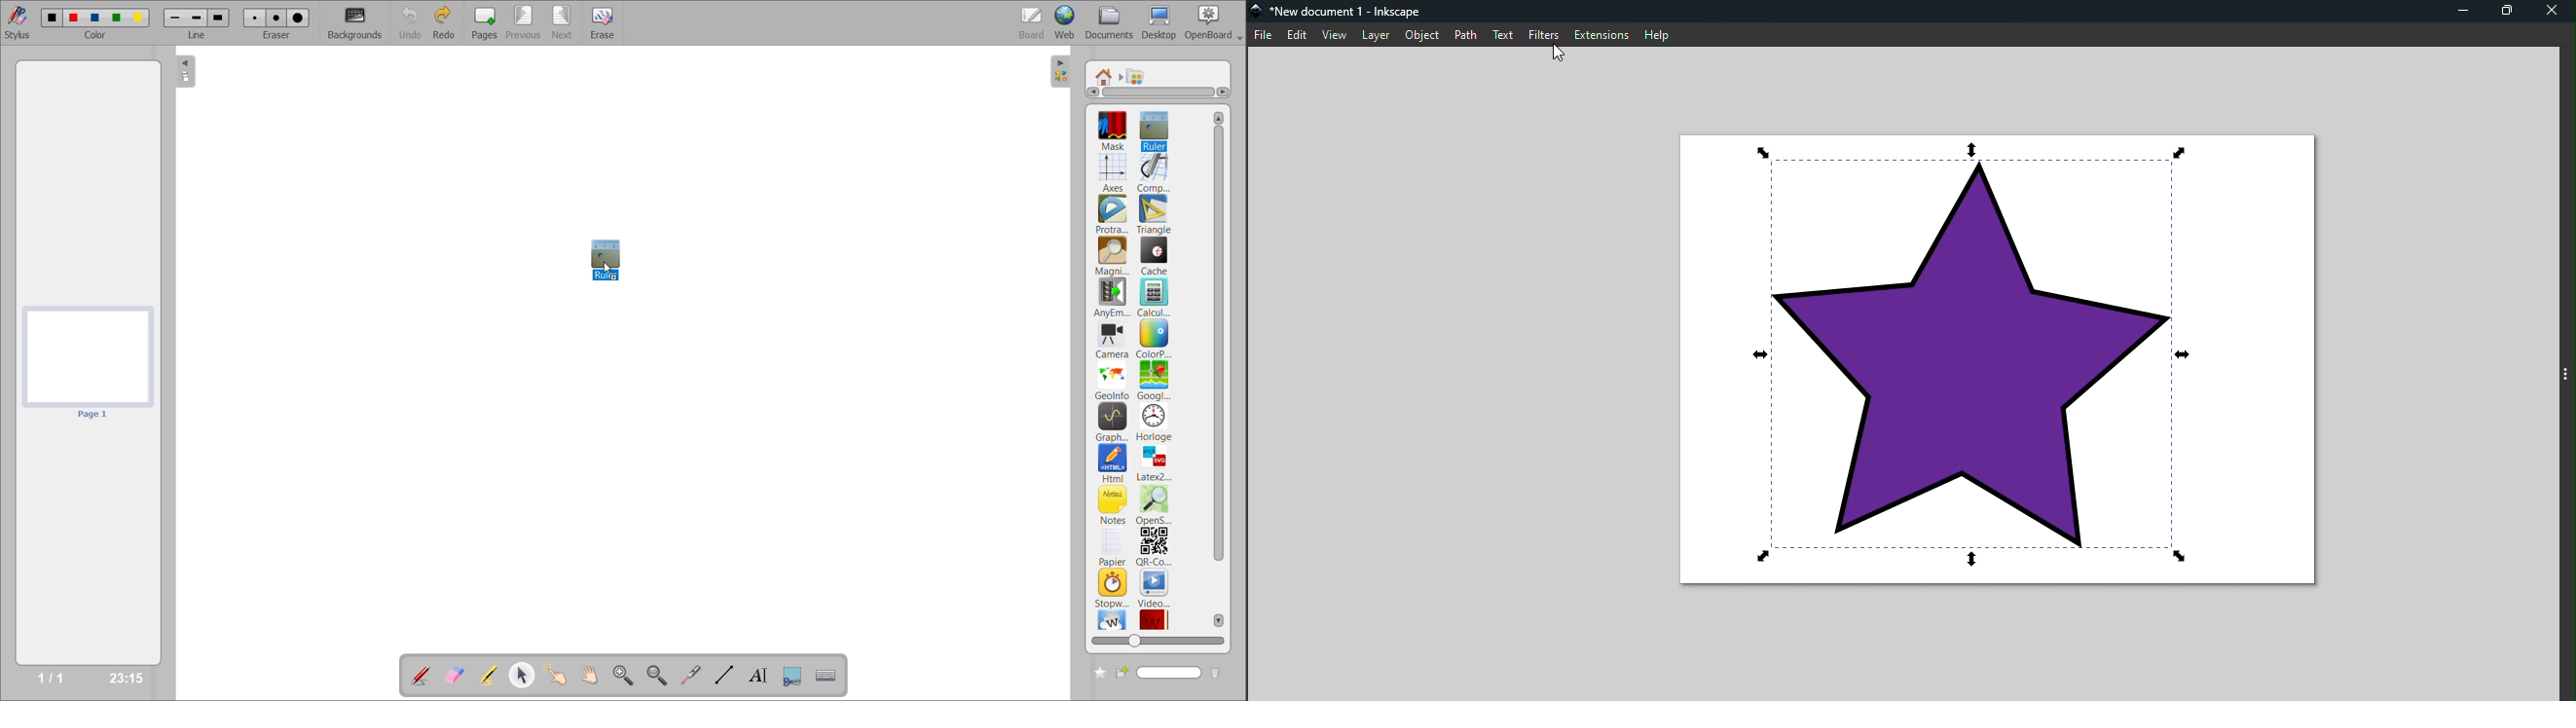 Image resolution: width=2576 pixels, height=728 pixels. What do you see at coordinates (1298, 34) in the screenshot?
I see `Edit` at bounding box center [1298, 34].